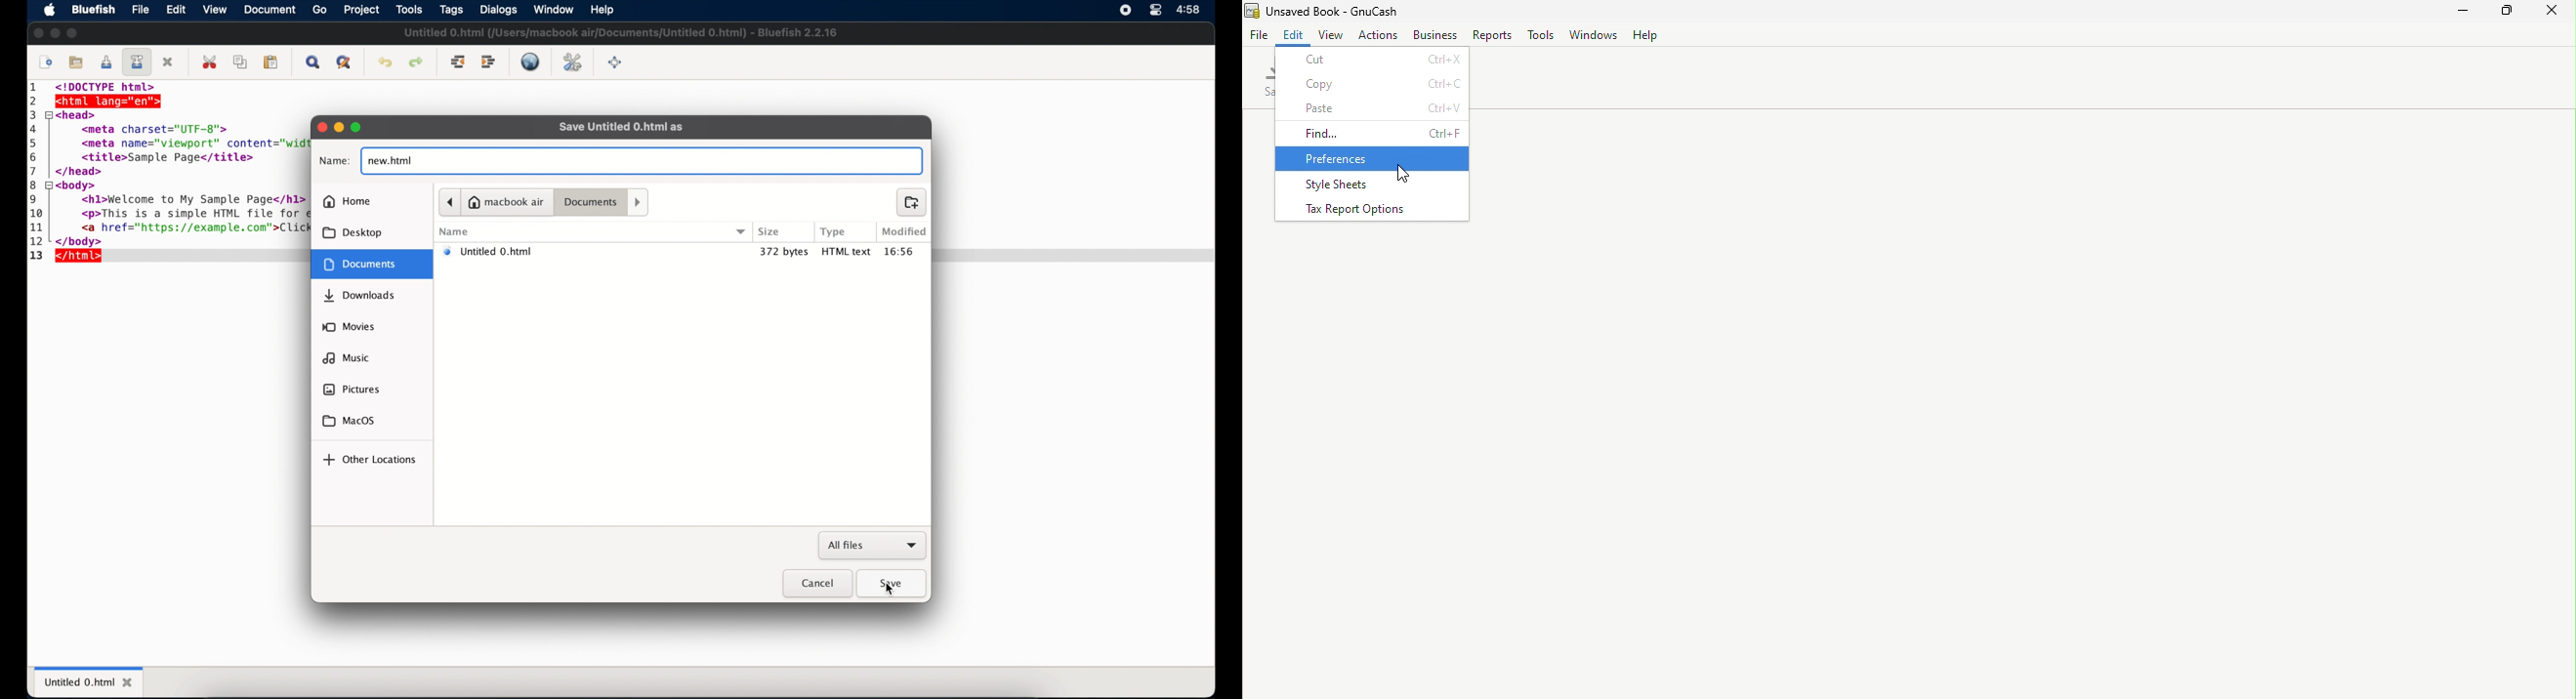 This screenshot has height=700, width=2576. I want to click on save file as, so click(138, 61).